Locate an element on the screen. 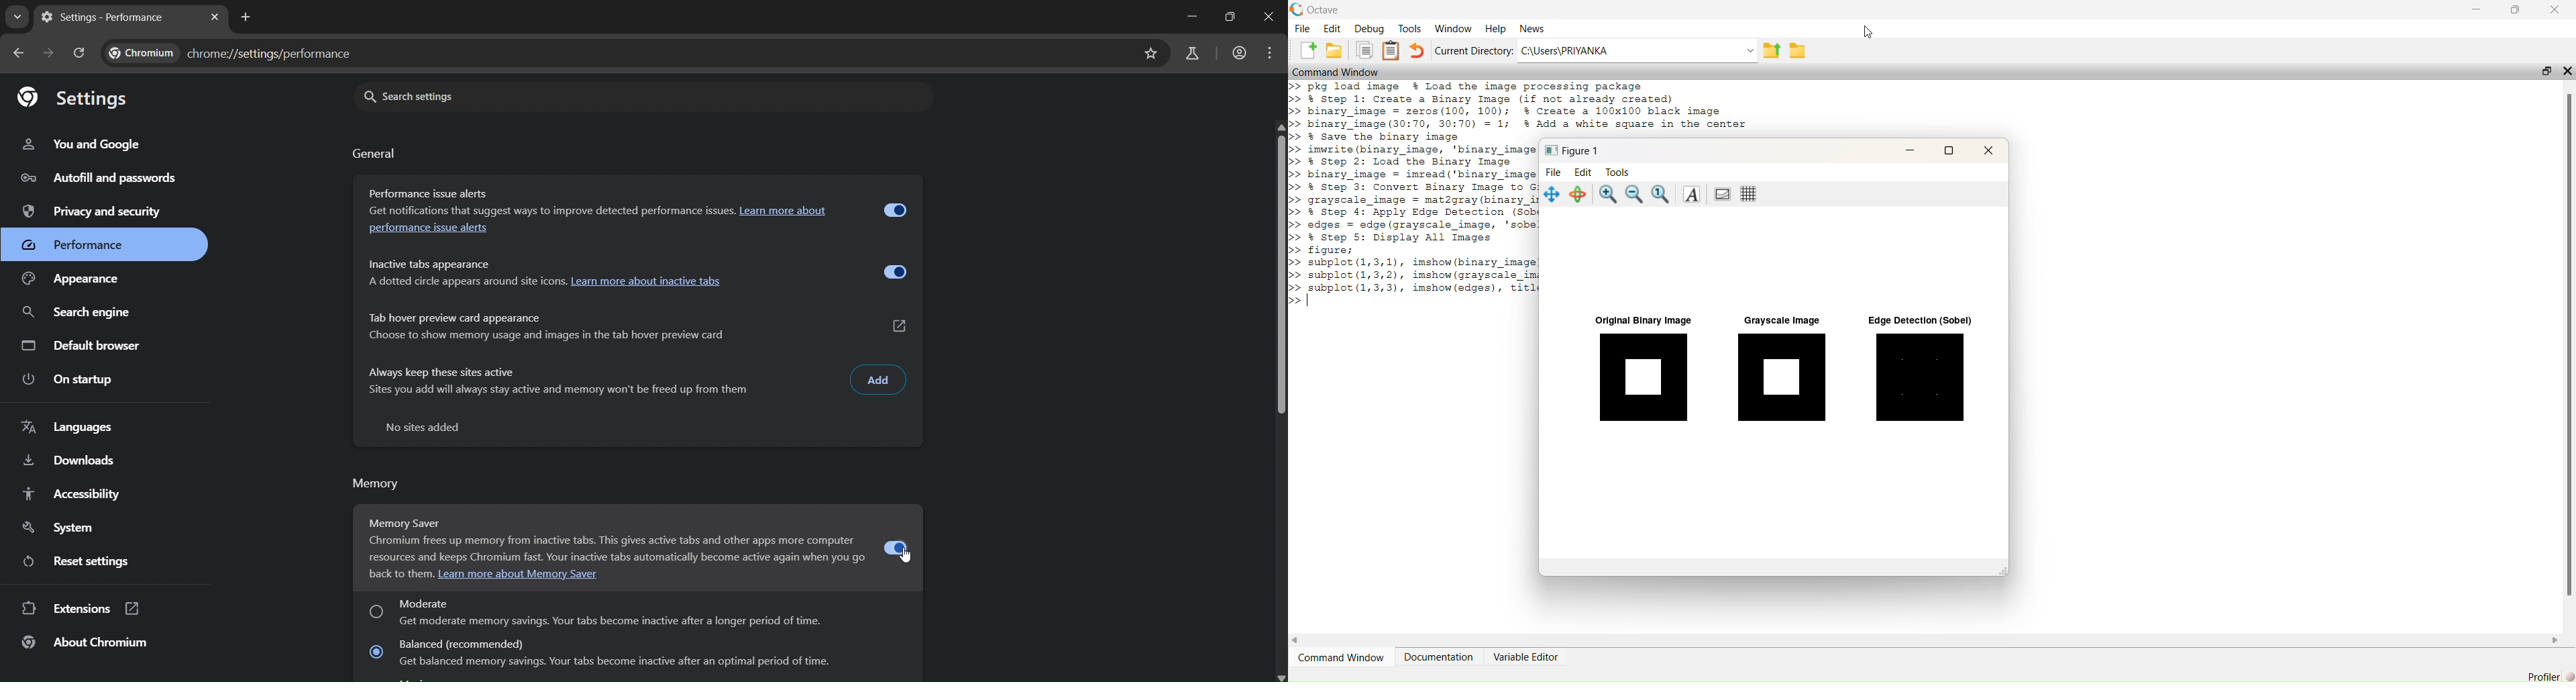 This screenshot has height=700, width=2576. cursor is located at coordinates (908, 554).